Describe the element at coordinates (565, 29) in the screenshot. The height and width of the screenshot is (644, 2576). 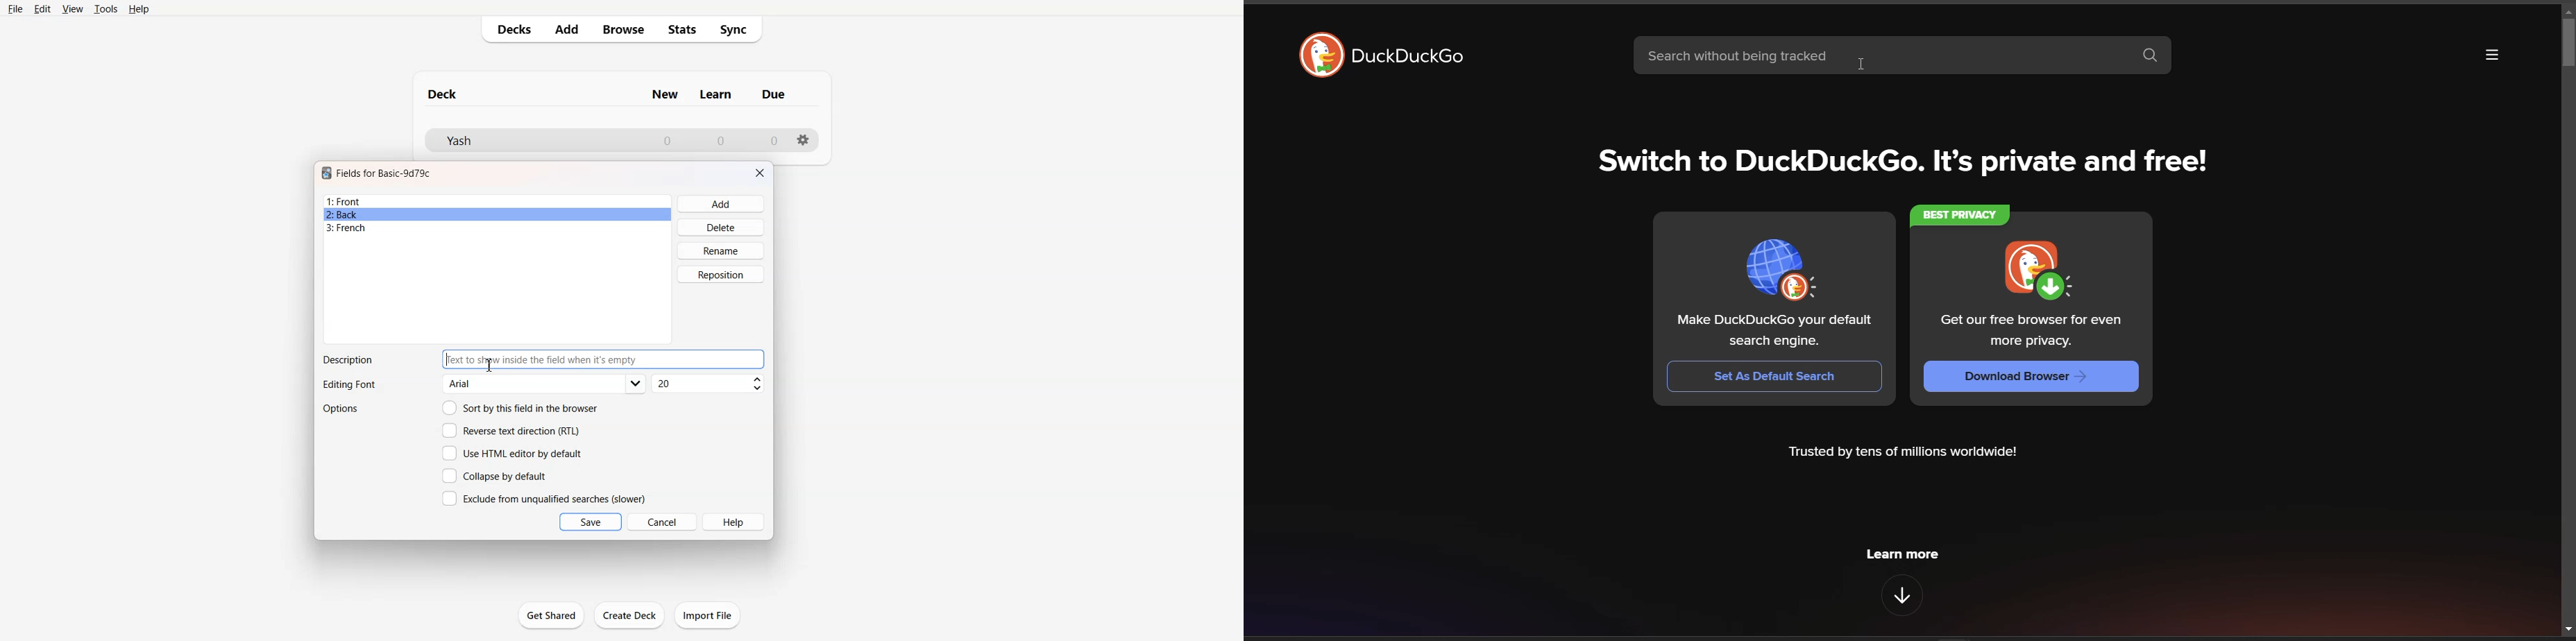
I see `Add` at that location.